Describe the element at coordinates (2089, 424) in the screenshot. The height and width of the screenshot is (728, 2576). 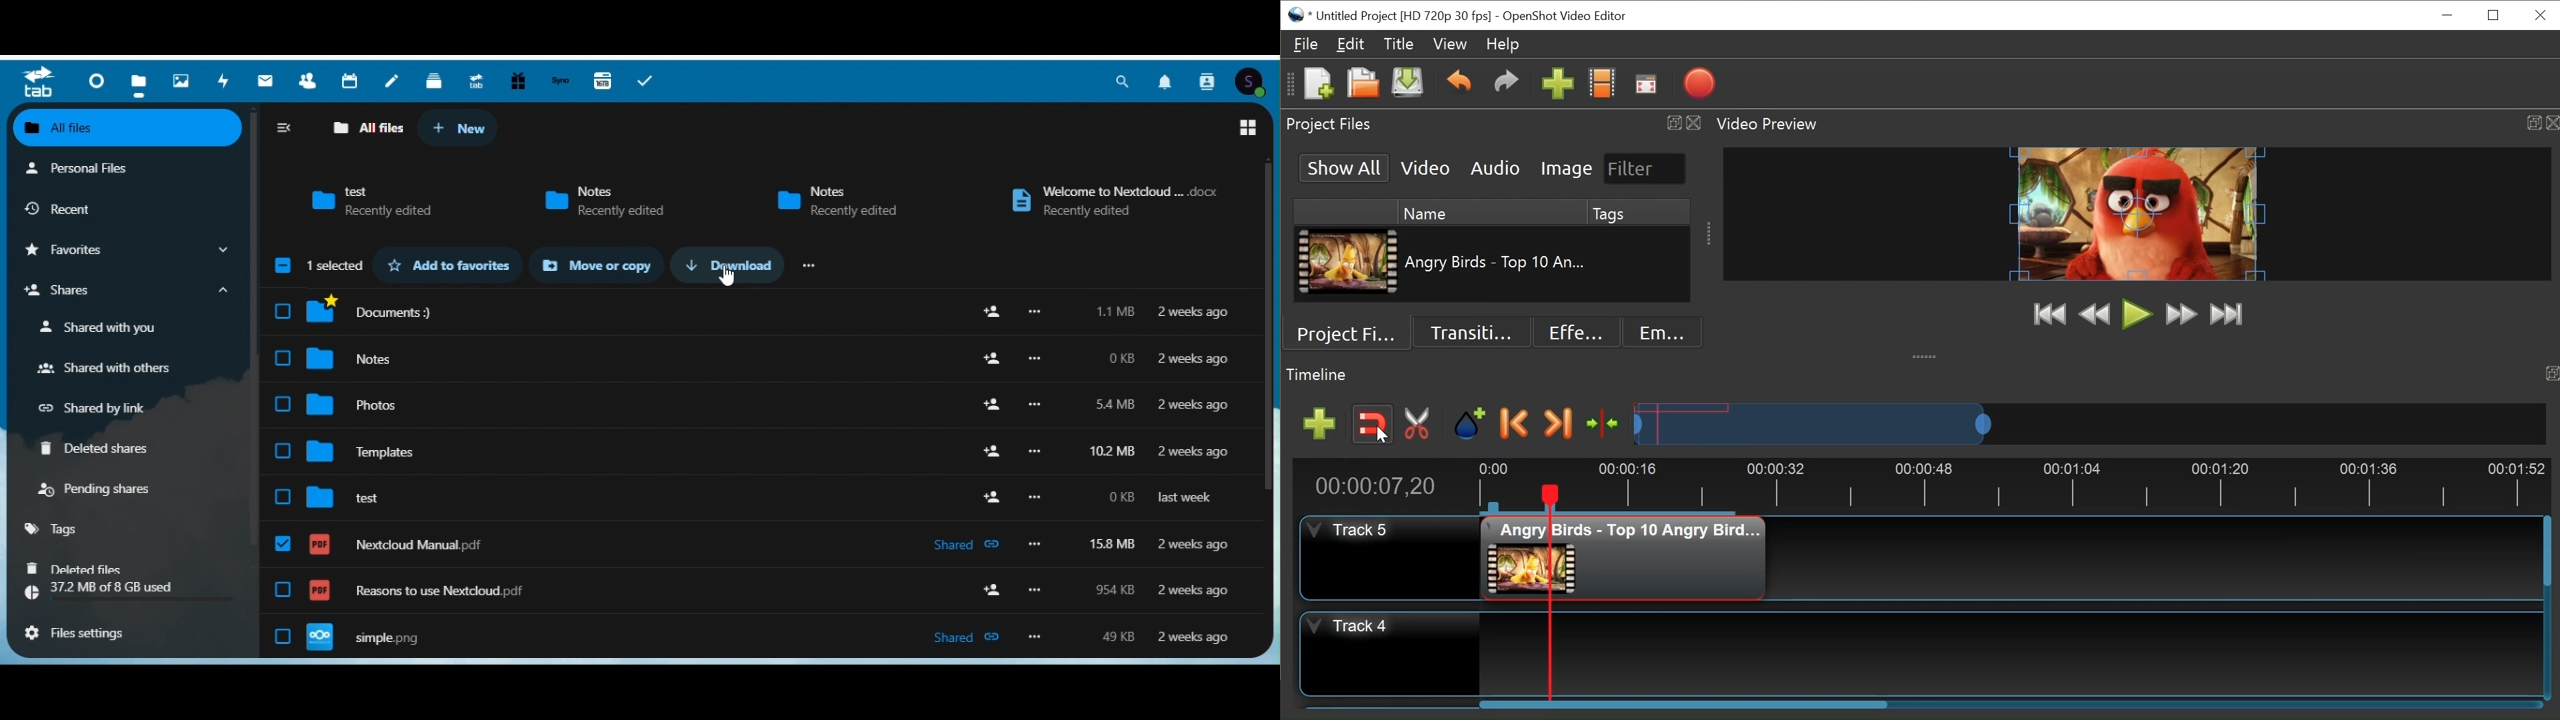
I see `Zoom slider` at that location.